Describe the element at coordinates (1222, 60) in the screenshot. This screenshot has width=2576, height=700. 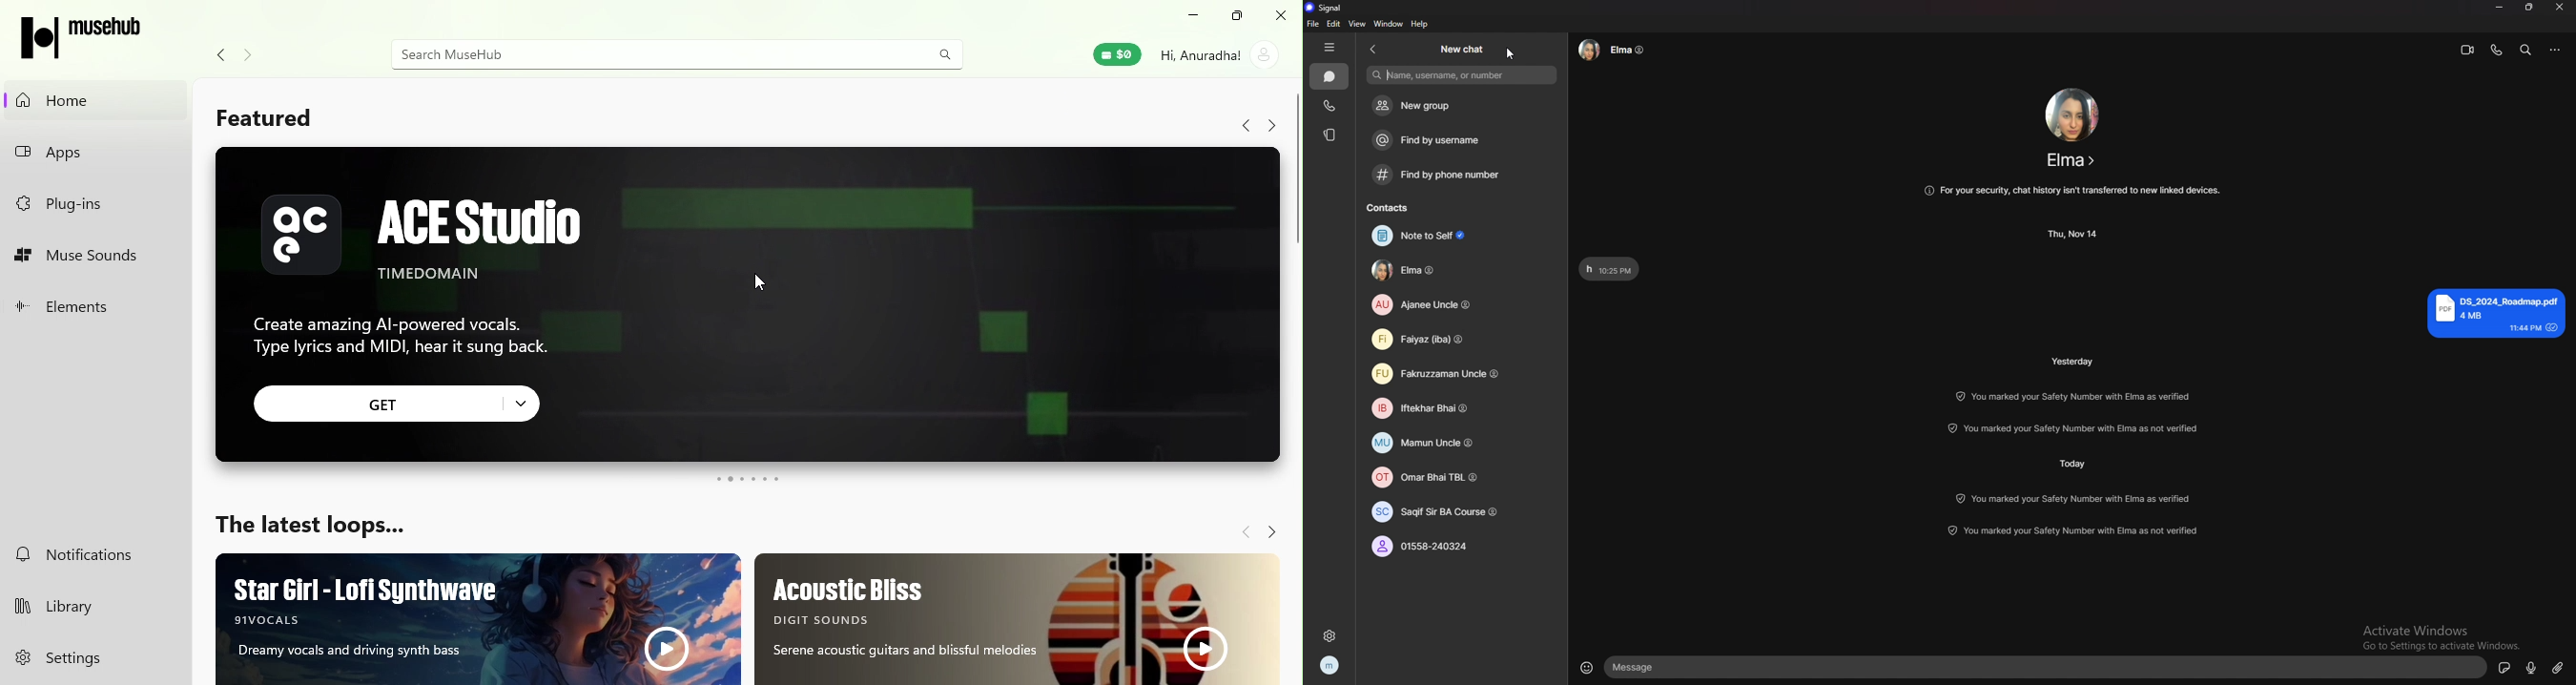
I see `account` at that location.